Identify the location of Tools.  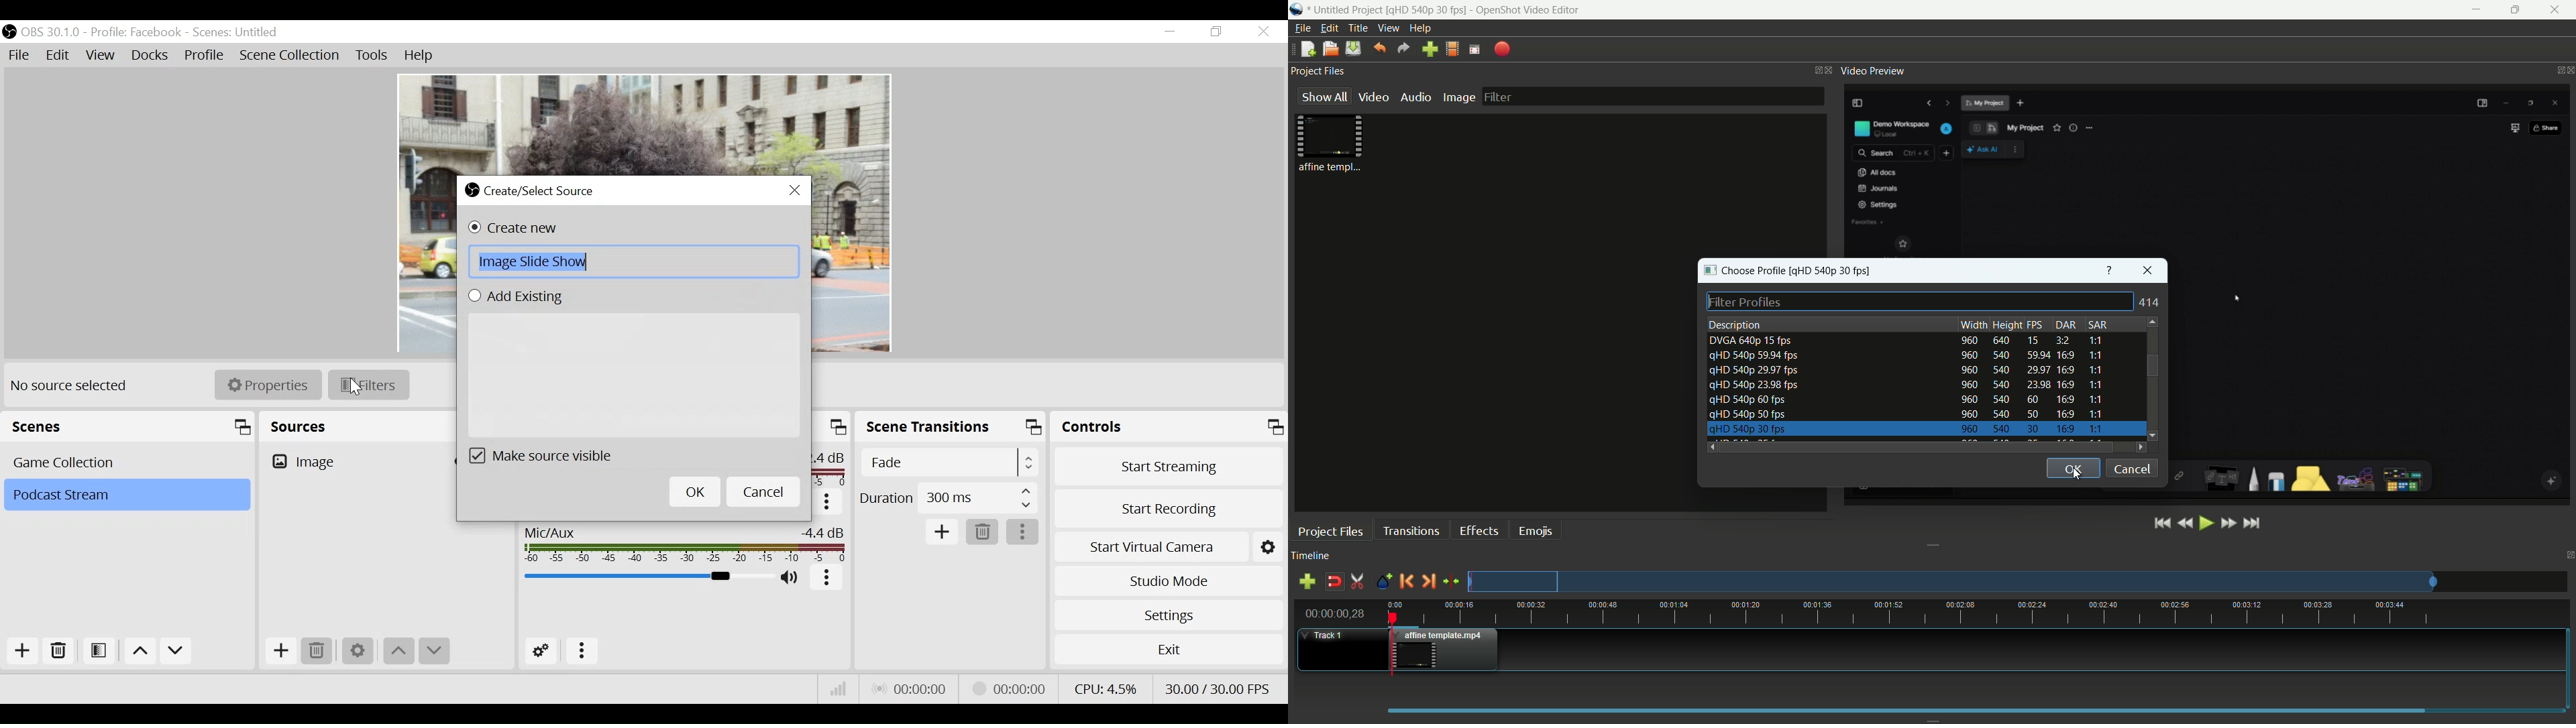
(372, 56).